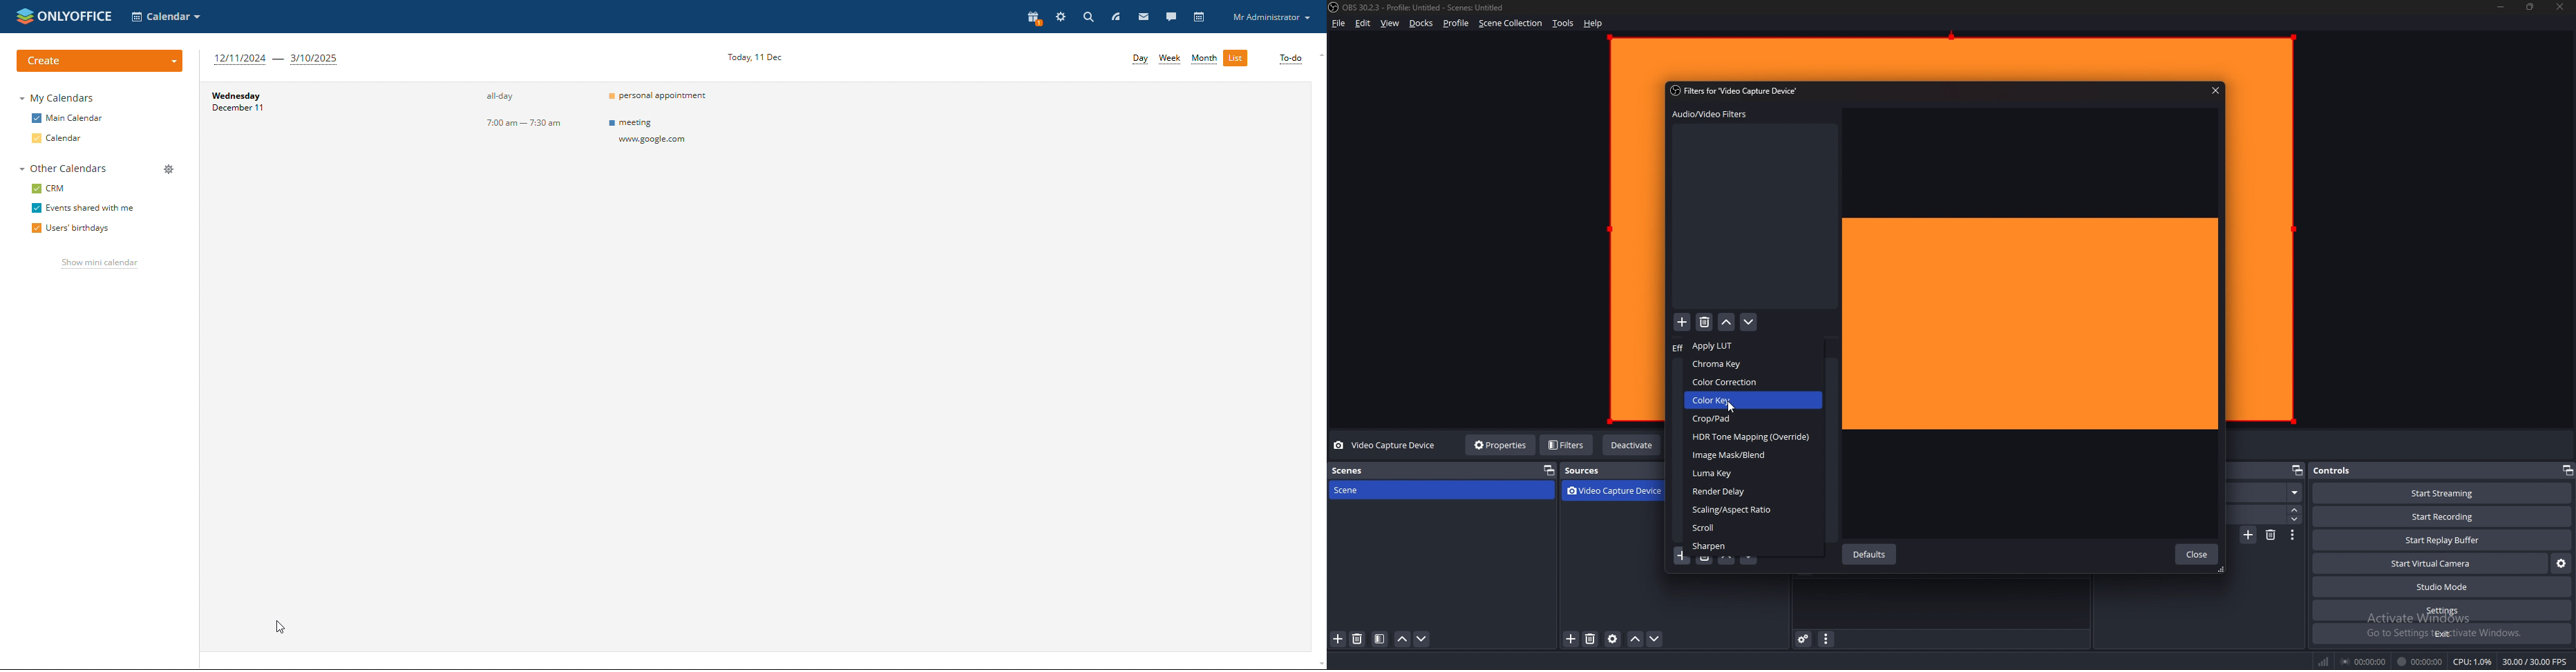  I want to click on move filter down, so click(1749, 559).